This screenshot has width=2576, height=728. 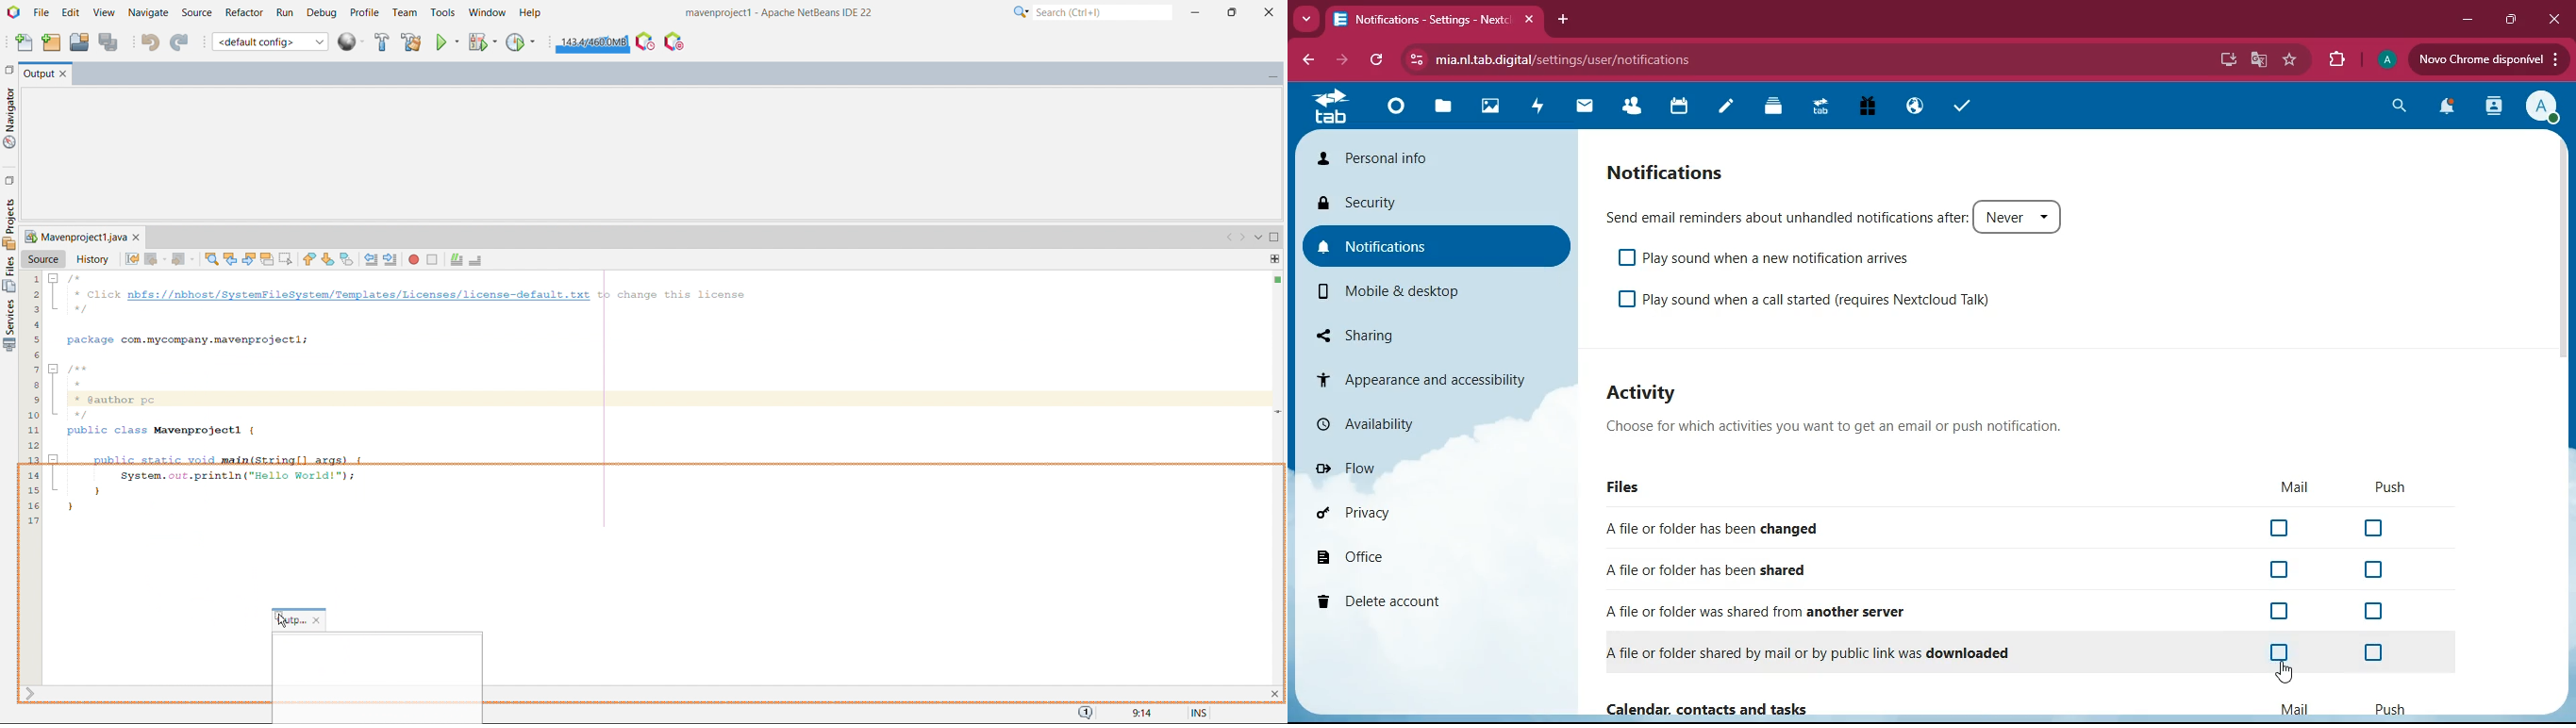 What do you see at coordinates (410, 42) in the screenshot?
I see `clean and build project` at bounding box center [410, 42].